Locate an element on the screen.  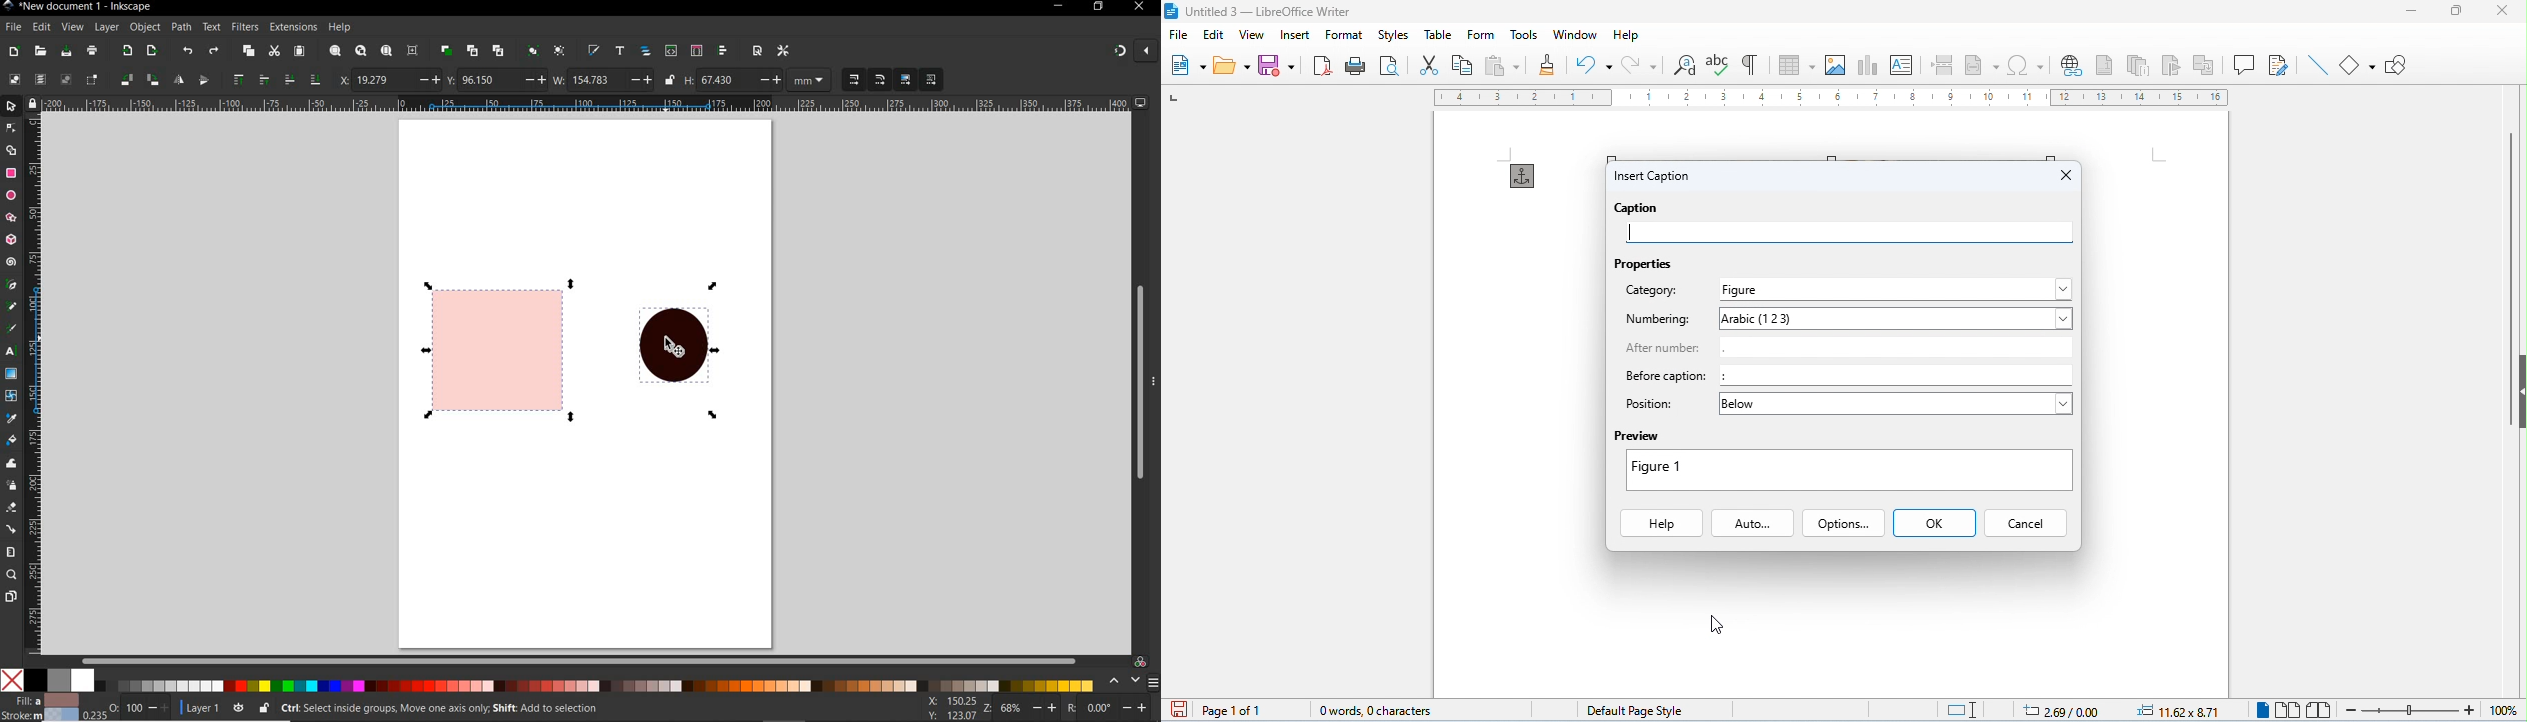
properties is located at coordinates (1646, 264).